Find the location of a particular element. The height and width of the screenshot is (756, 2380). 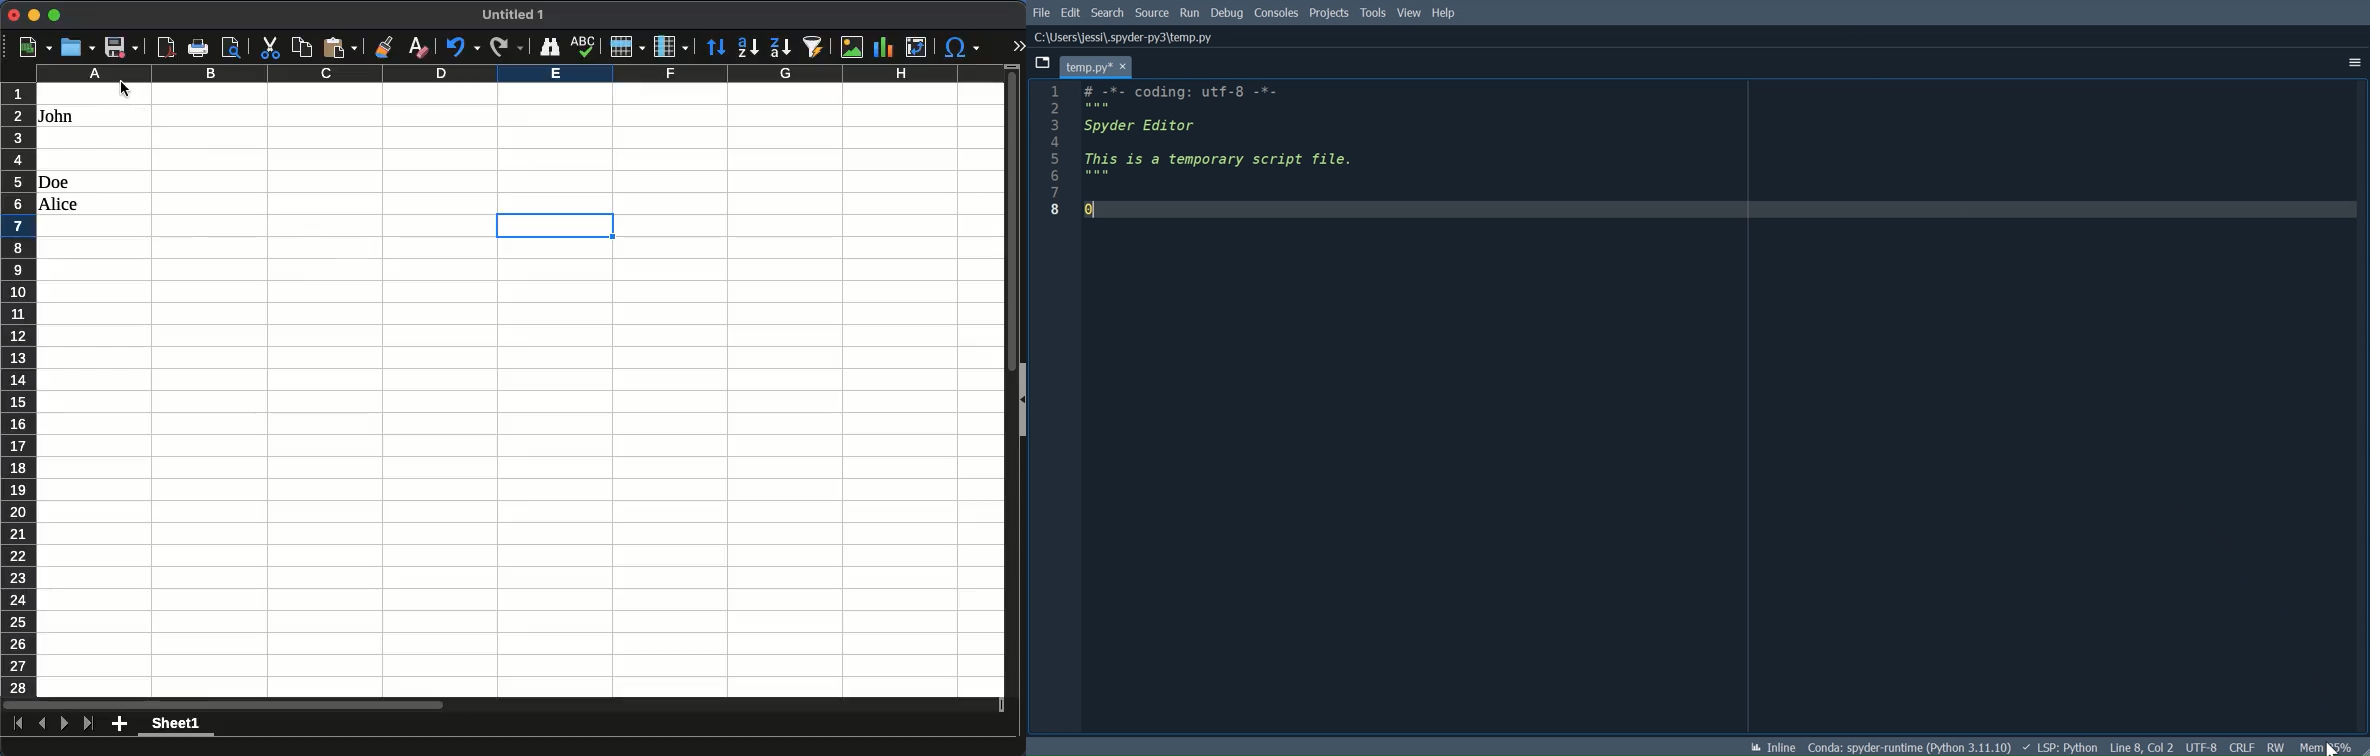

column is located at coordinates (671, 45).